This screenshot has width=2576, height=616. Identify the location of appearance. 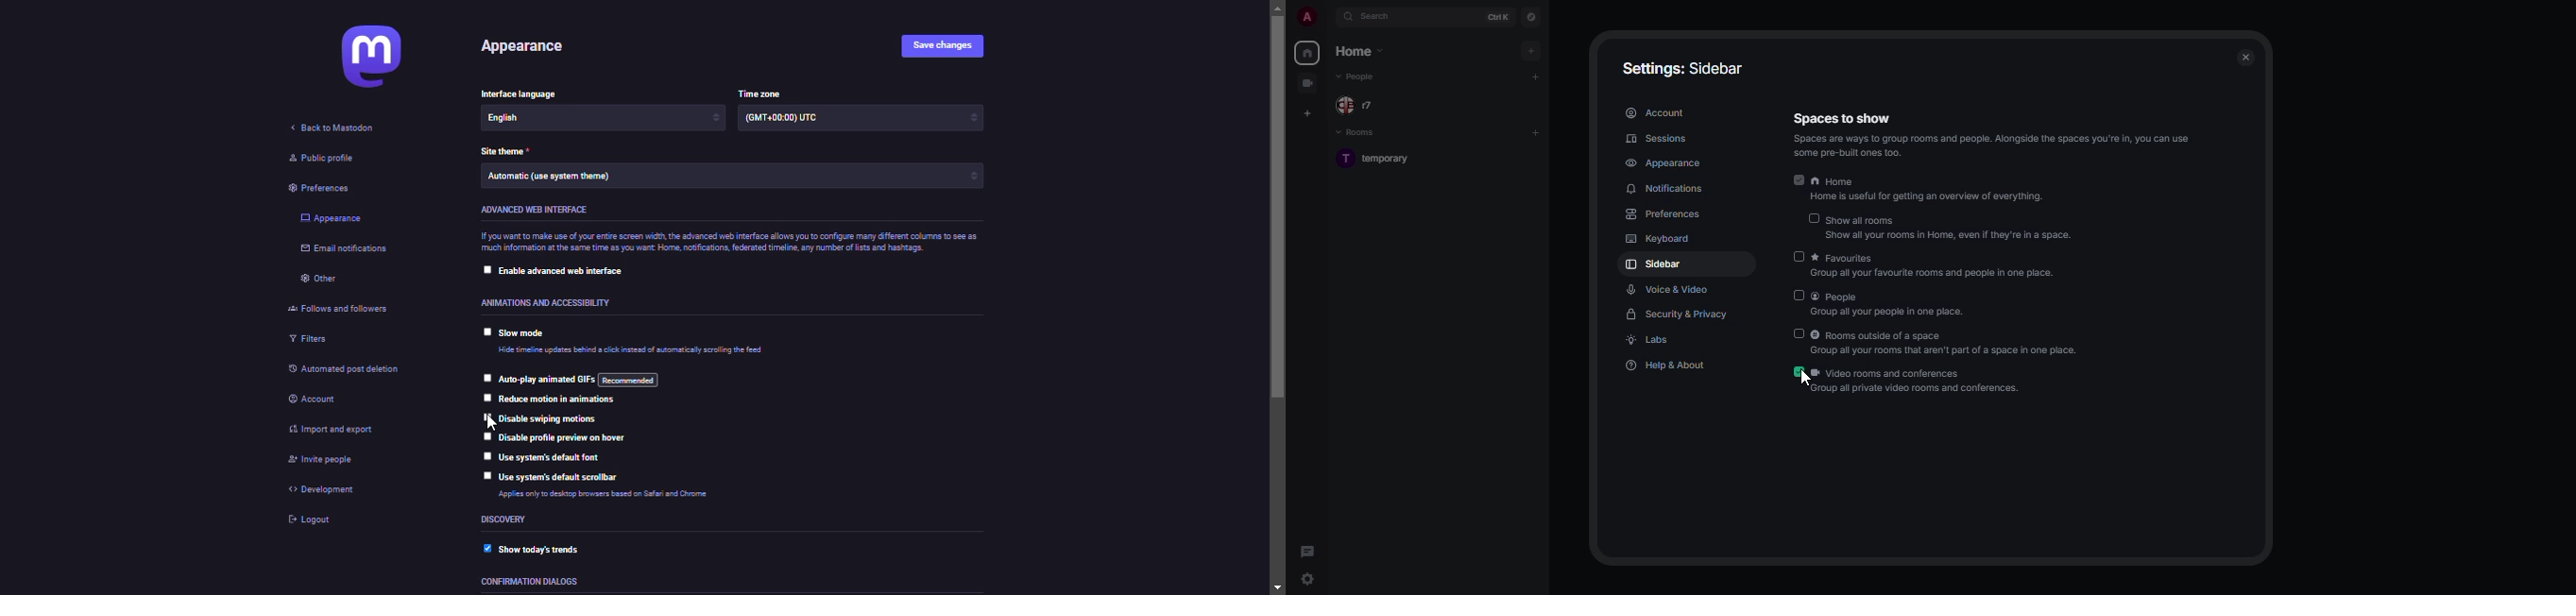
(524, 46).